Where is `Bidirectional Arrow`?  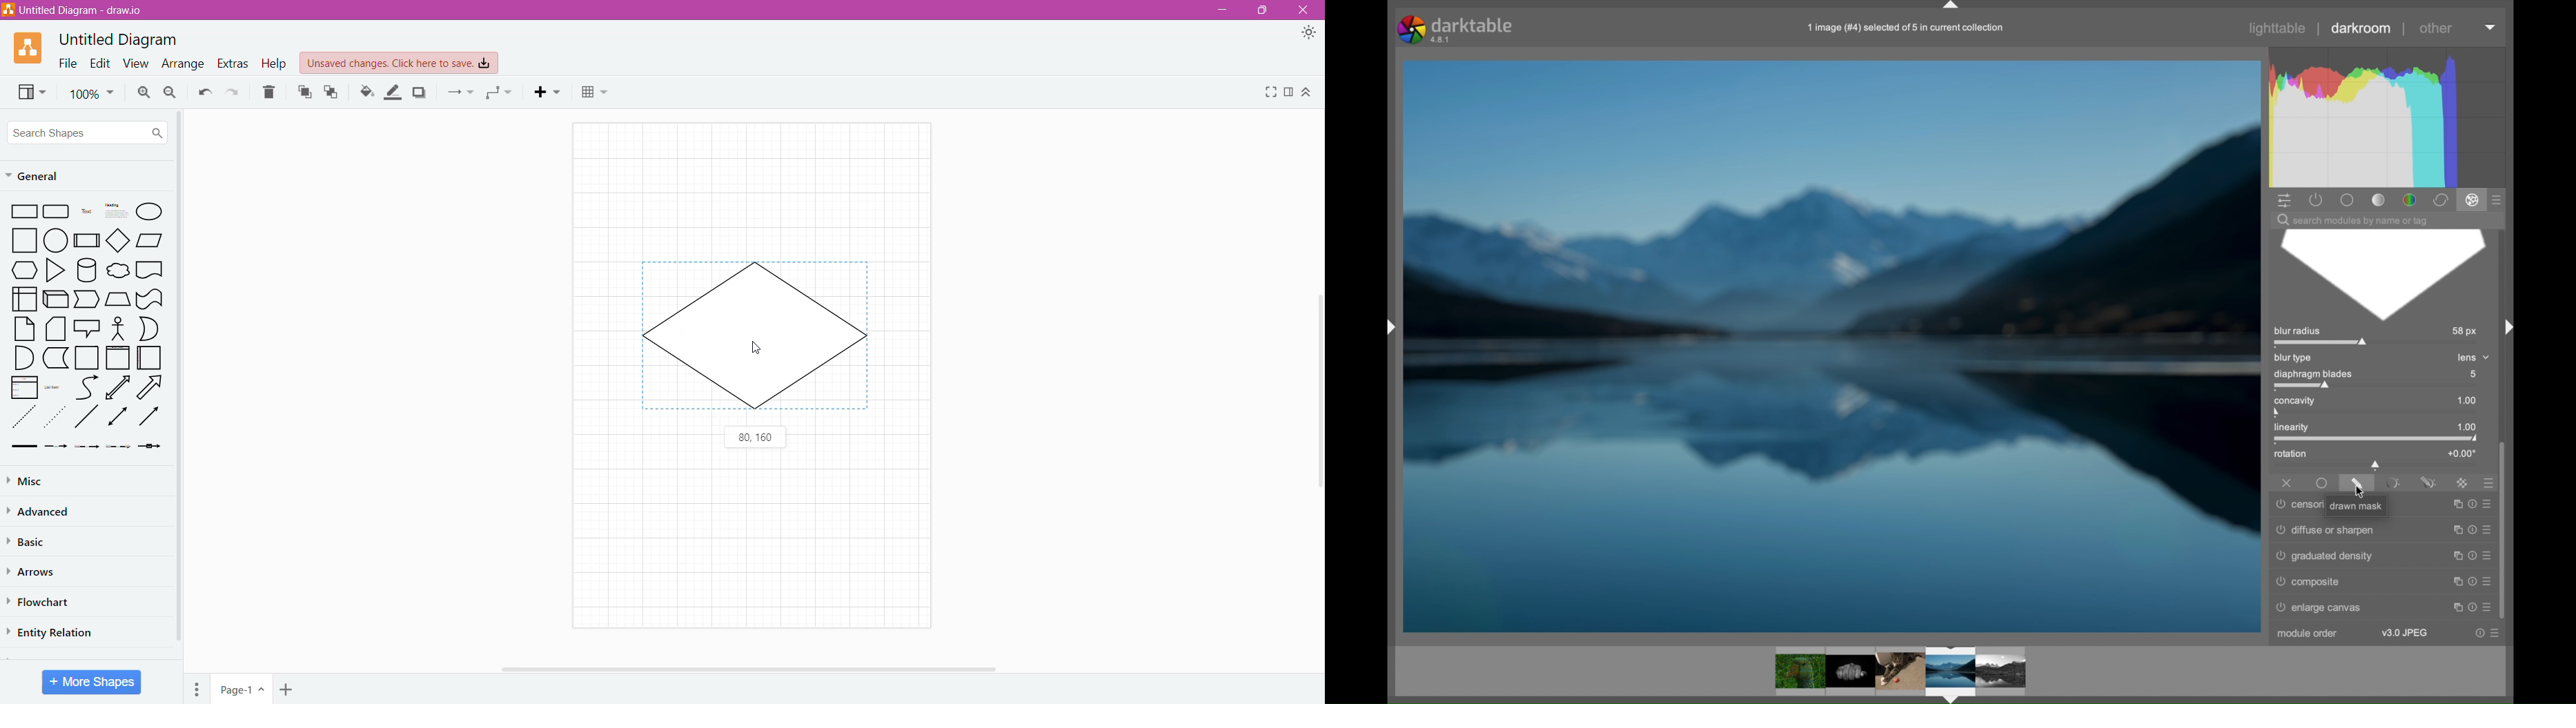 Bidirectional Arrow is located at coordinates (119, 387).